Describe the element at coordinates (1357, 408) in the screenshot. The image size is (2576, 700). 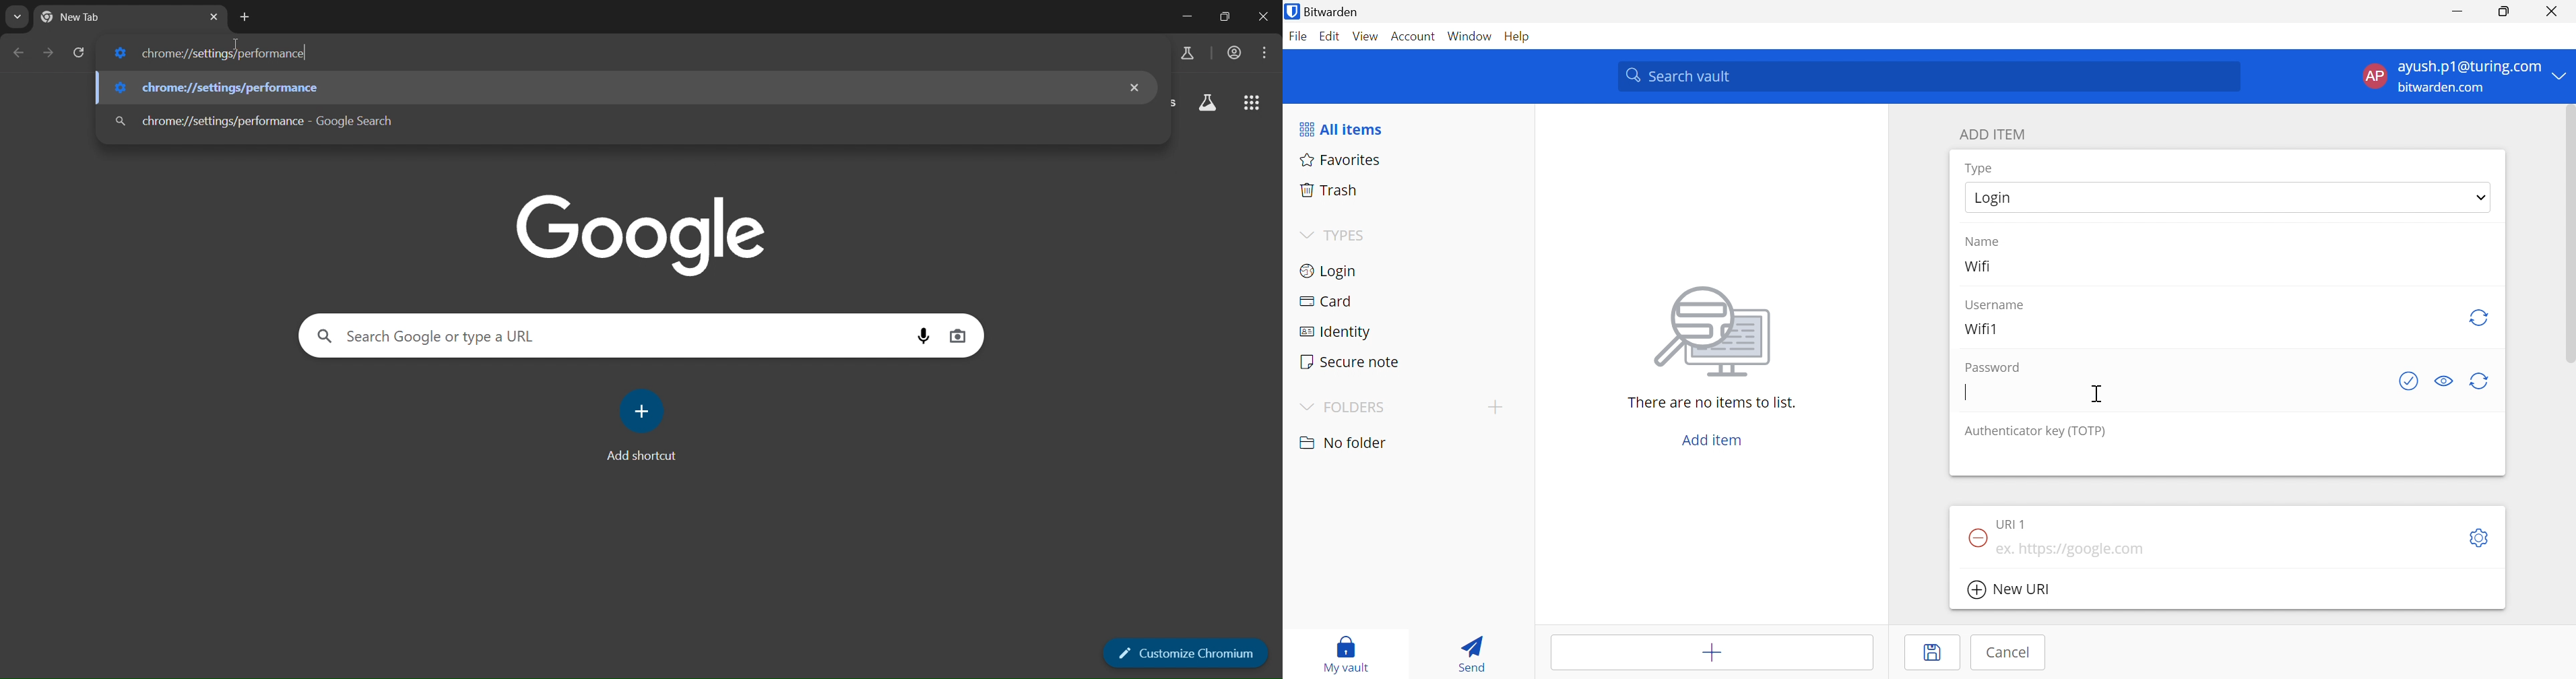
I see `FOLDERS` at that location.